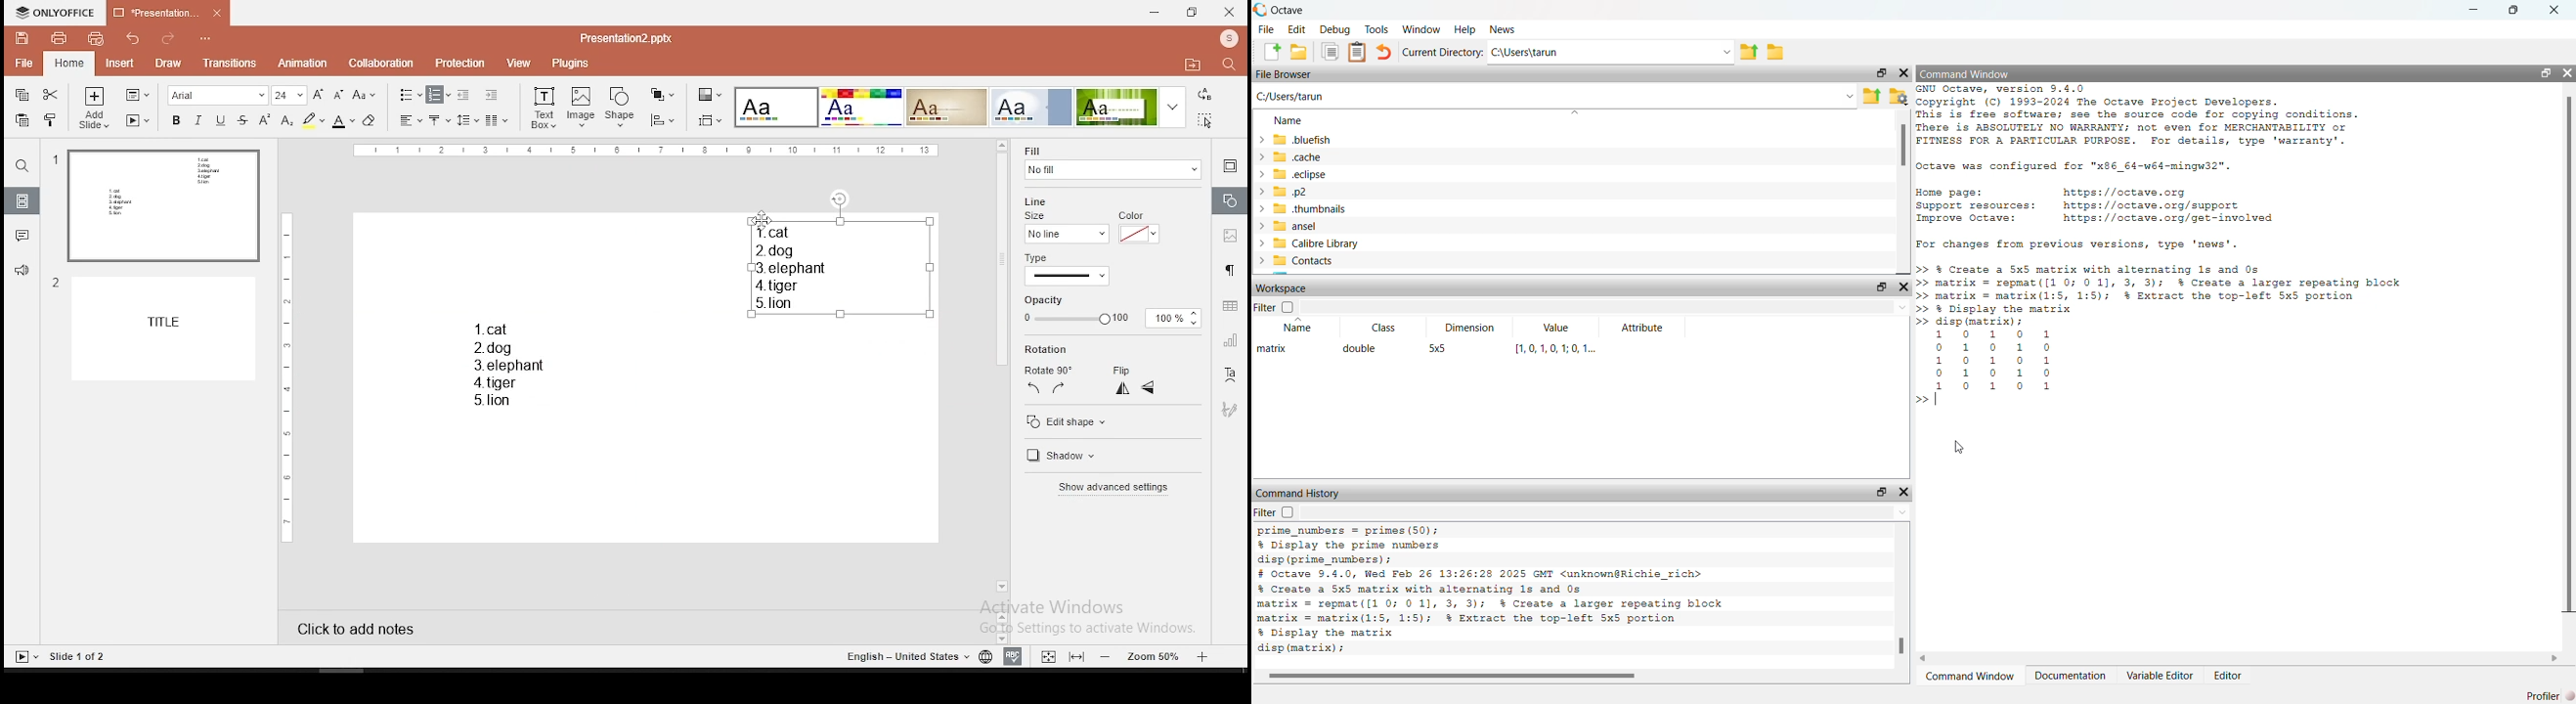 Image resolution: width=2576 pixels, height=728 pixels. Describe the element at coordinates (22, 200) in the screenshot. I see `slides` at that location.